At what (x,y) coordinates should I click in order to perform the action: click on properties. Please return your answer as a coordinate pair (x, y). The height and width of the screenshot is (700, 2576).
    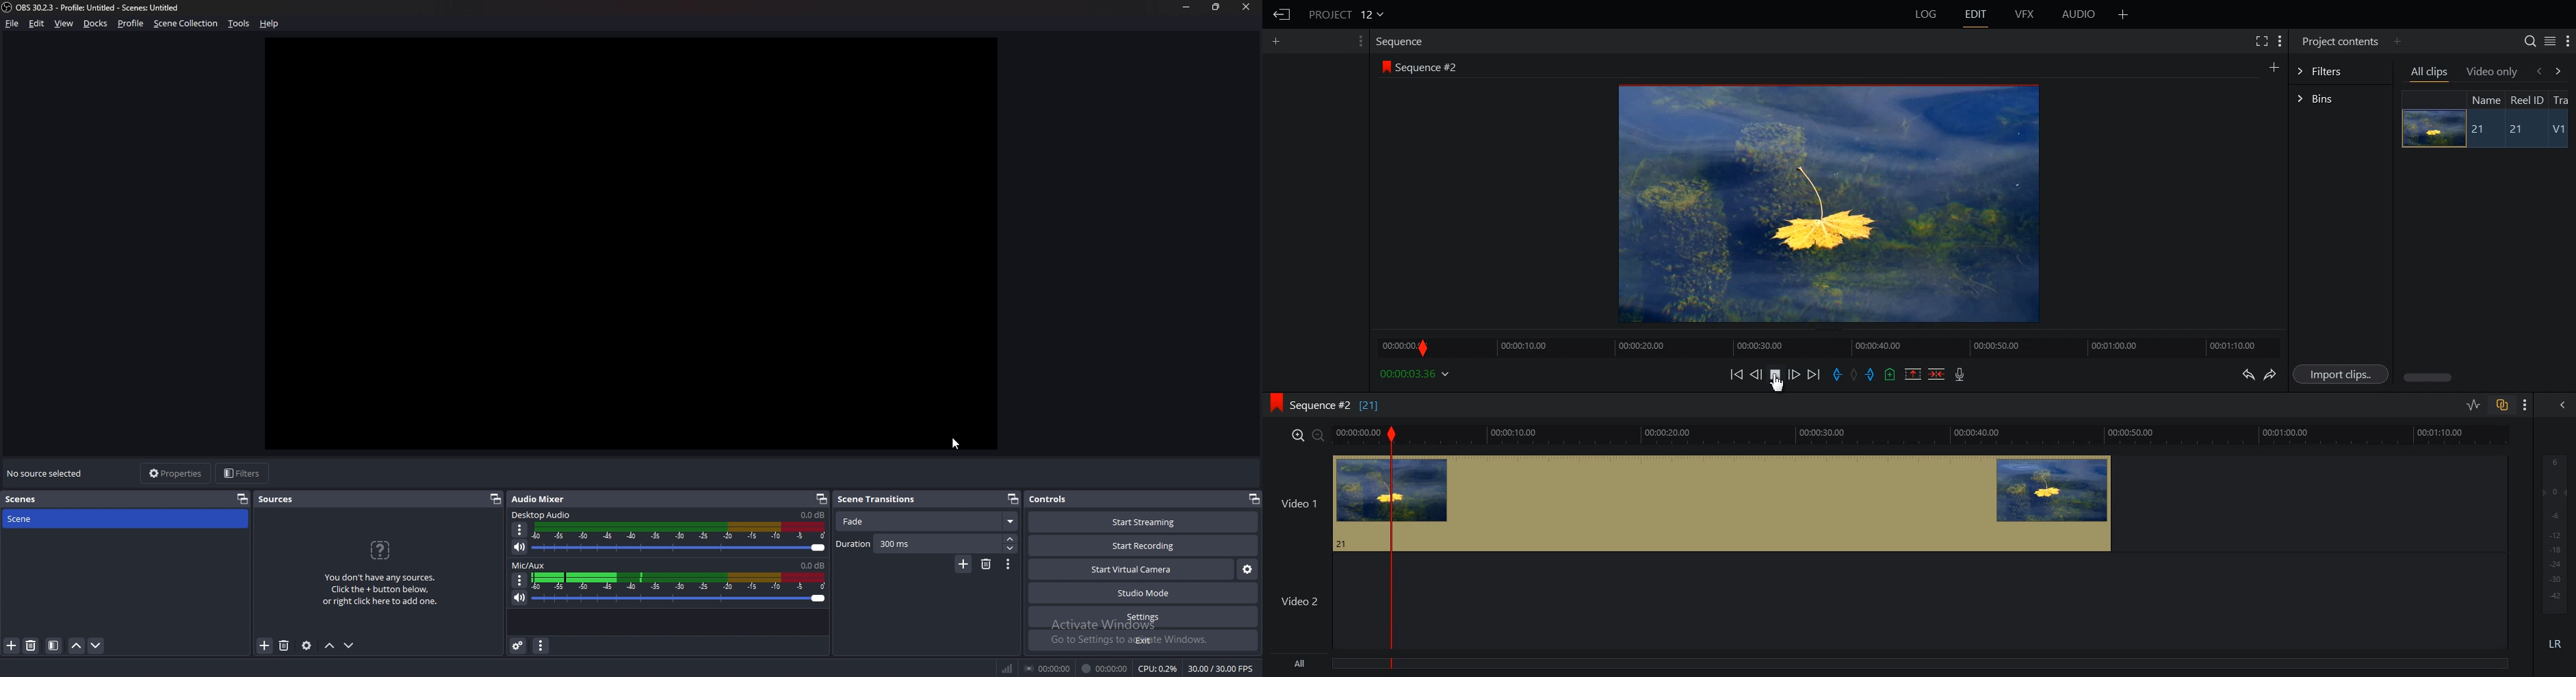
    Looking at the image, I should click on (175, 473).